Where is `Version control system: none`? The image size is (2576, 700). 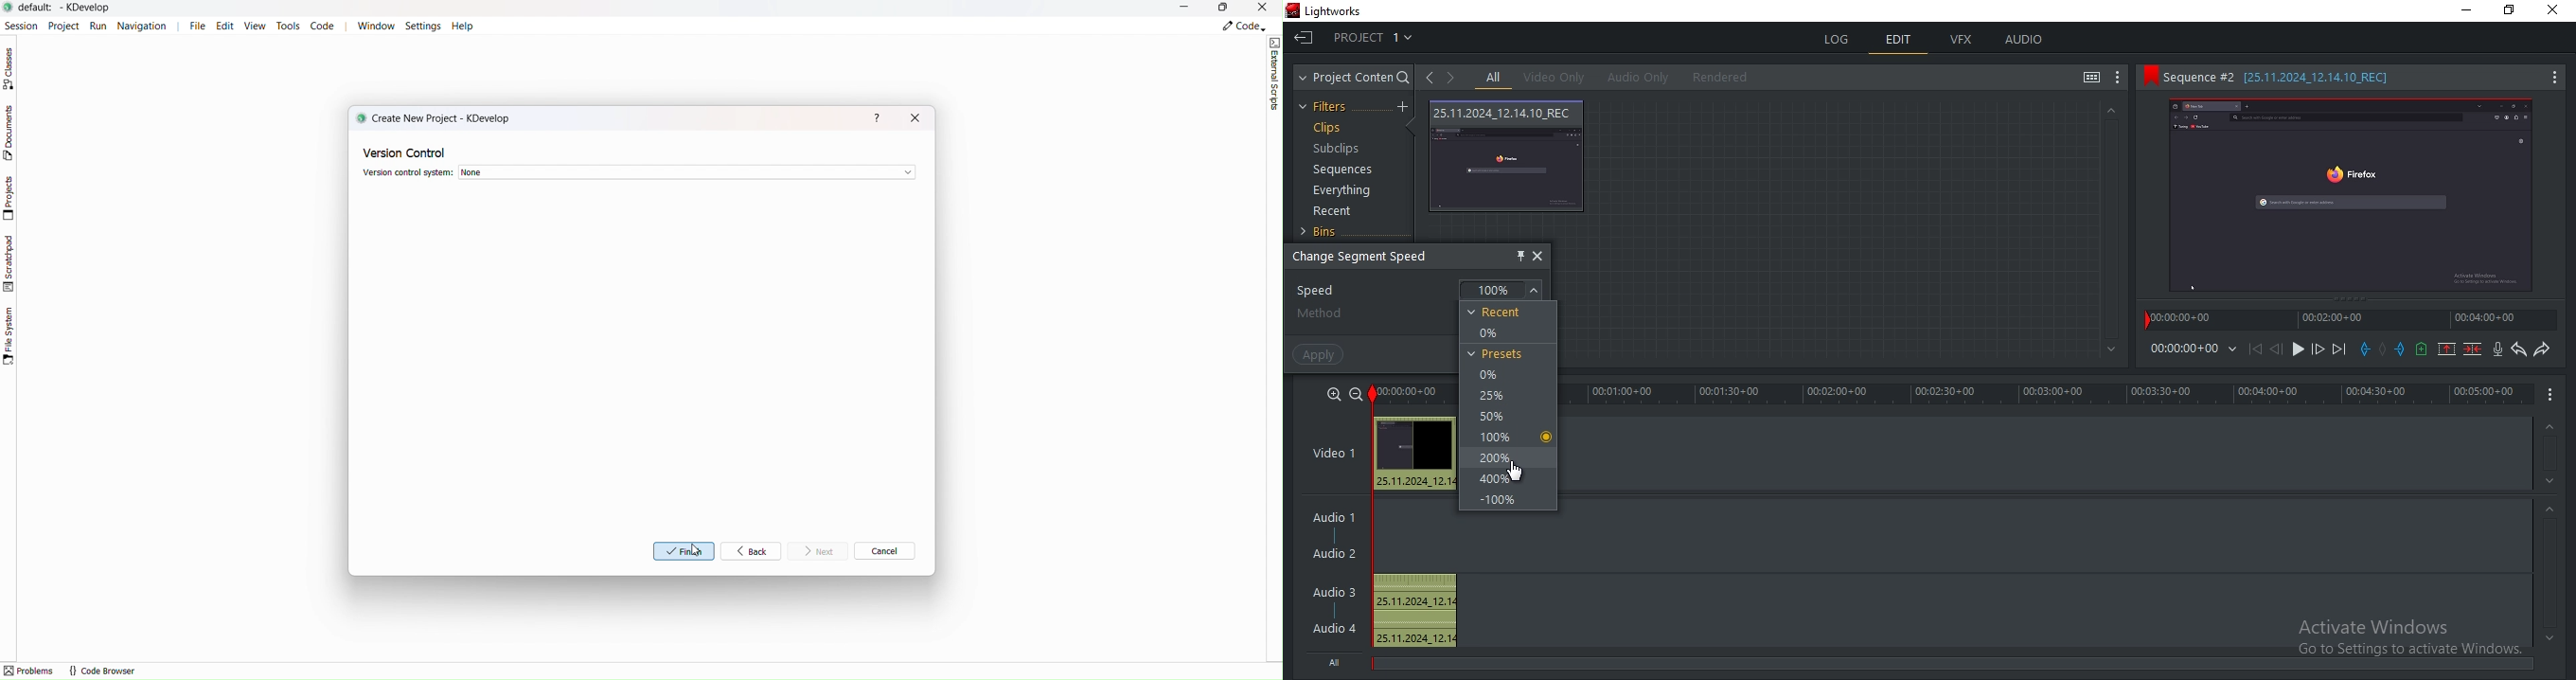
Version control system: none is located at coordinates (638, 172).